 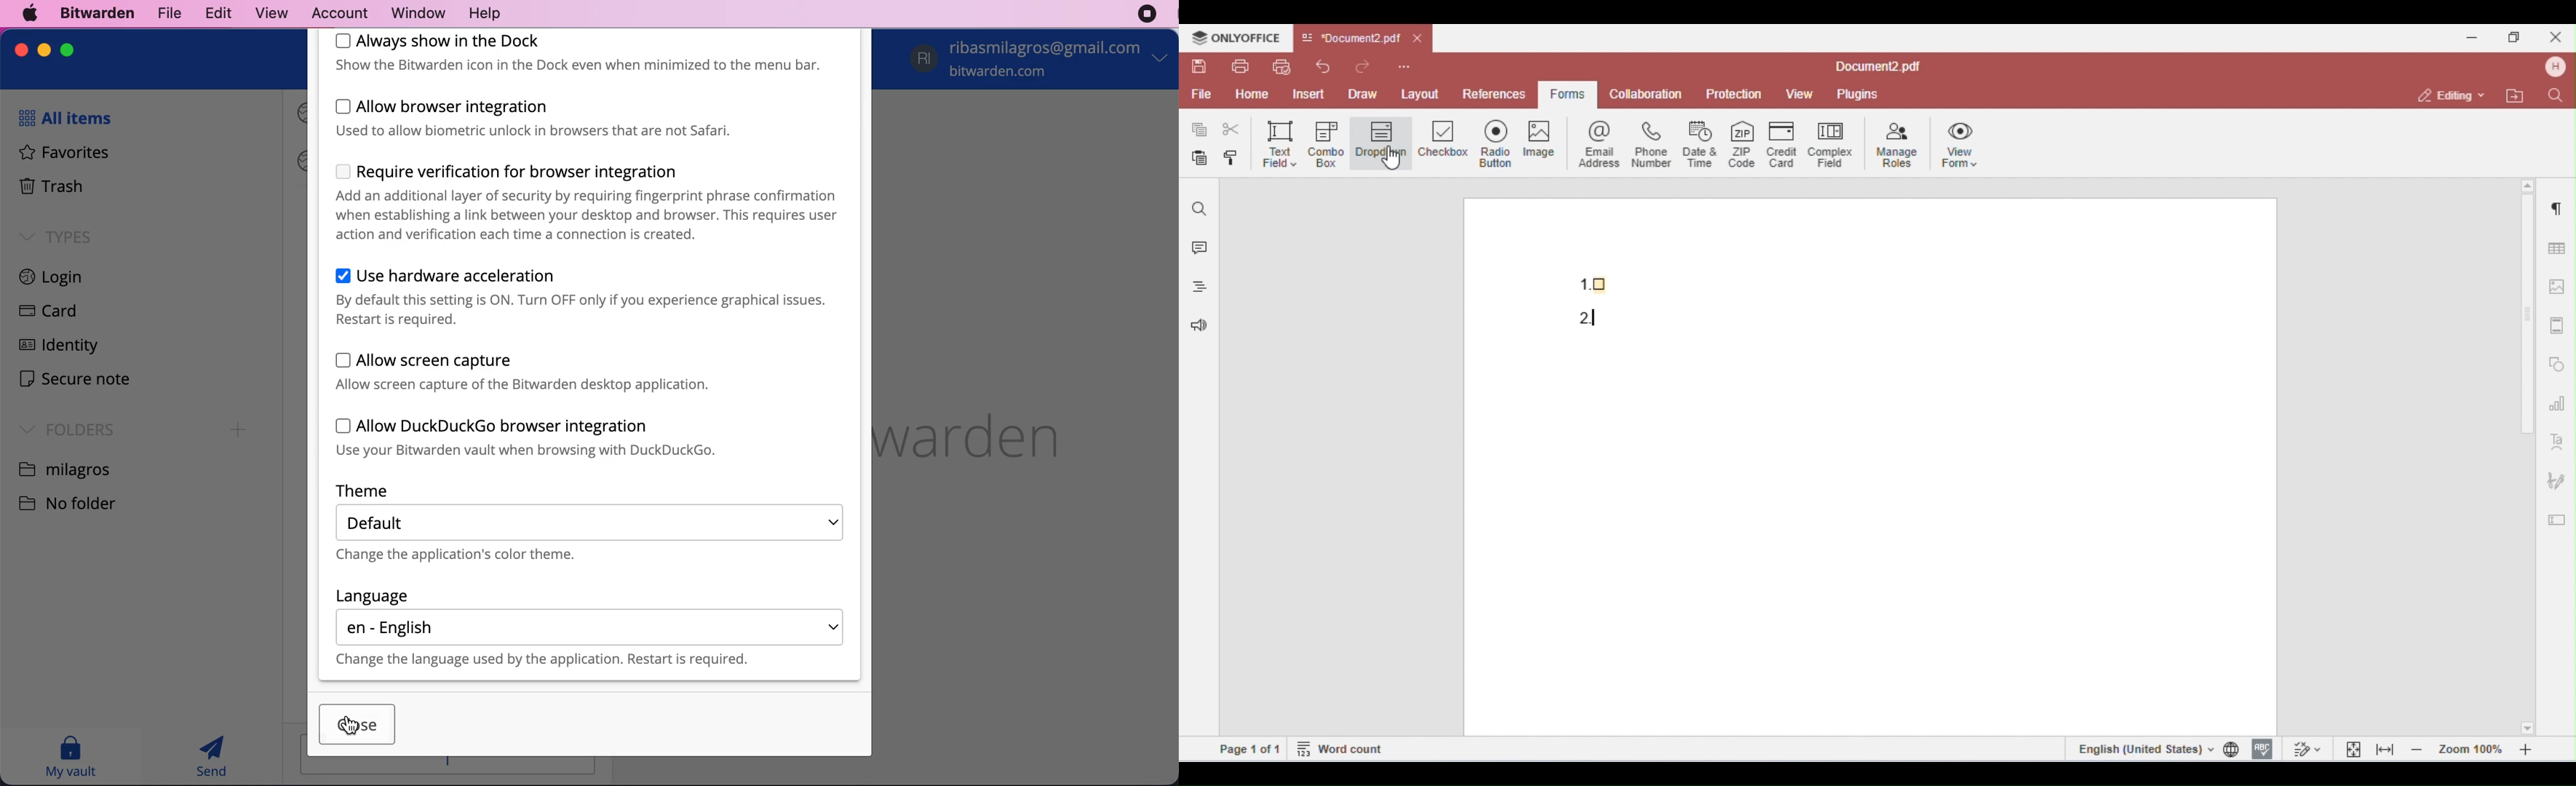 I want to click on allow duckcuckgo browser integration, so click(x=550, y=438).